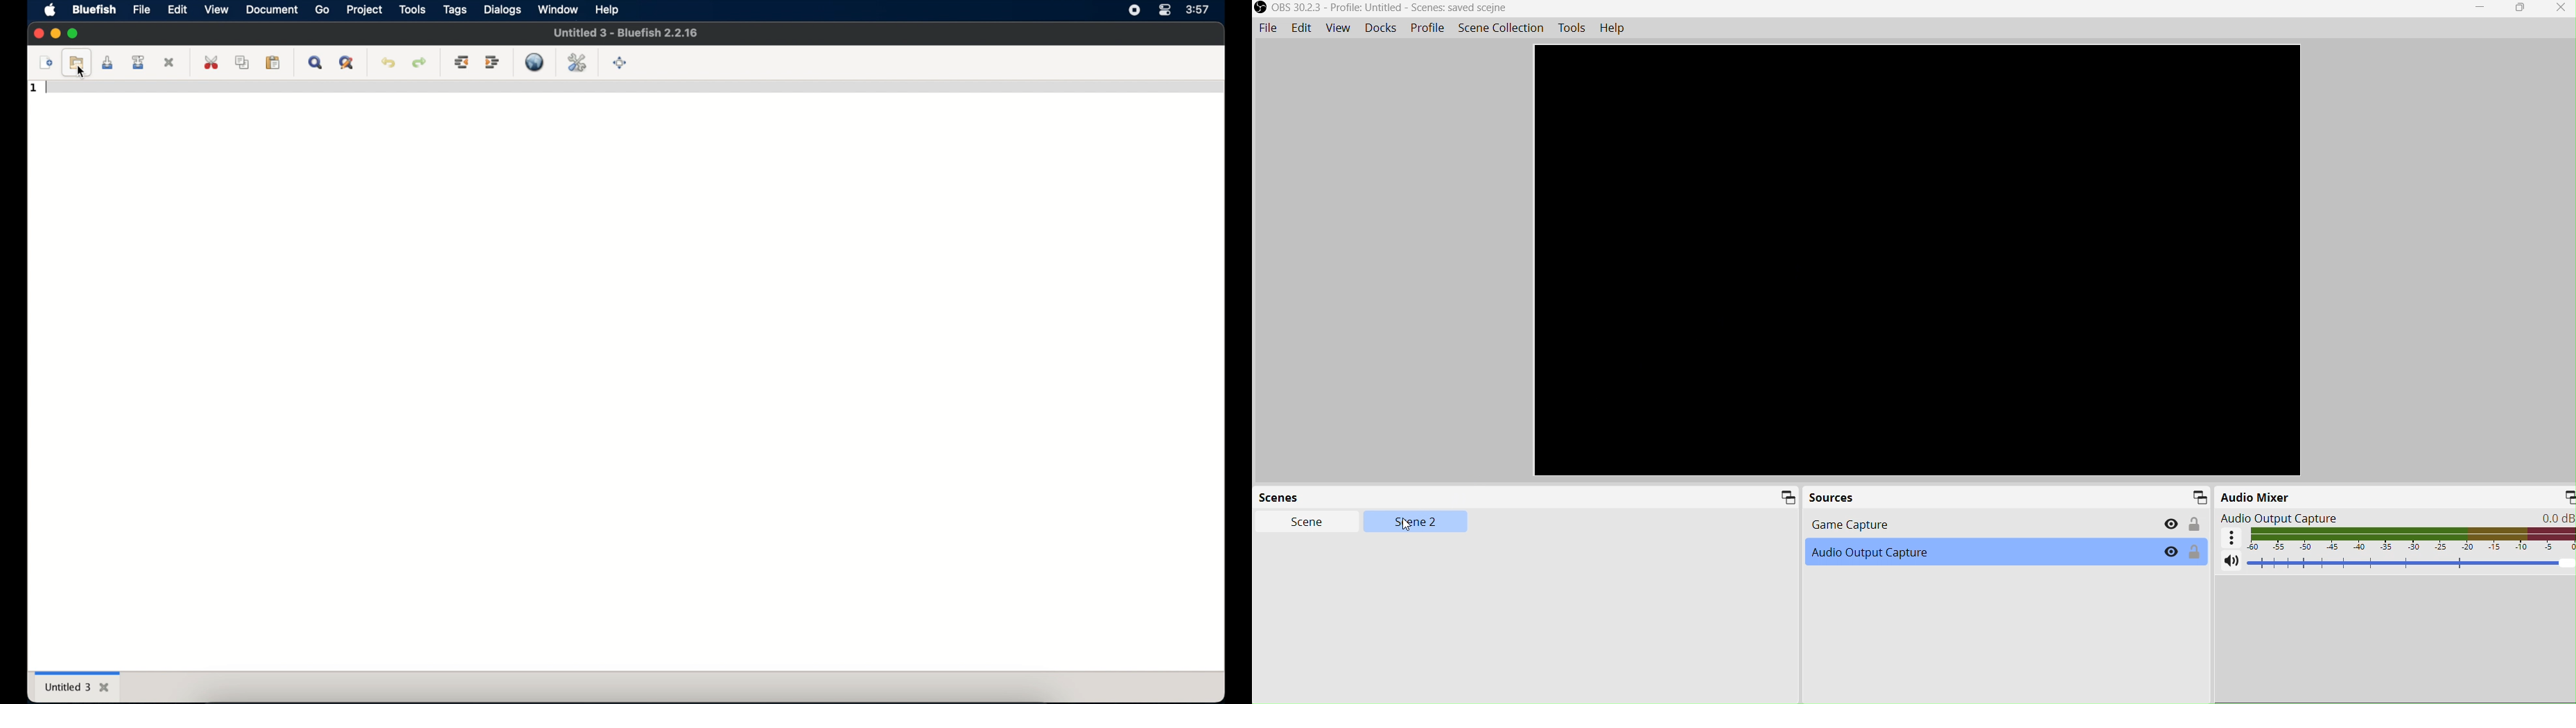 The height and width of the screenshot is (728, 2576). I want to click on unindent, so click(462, 63).